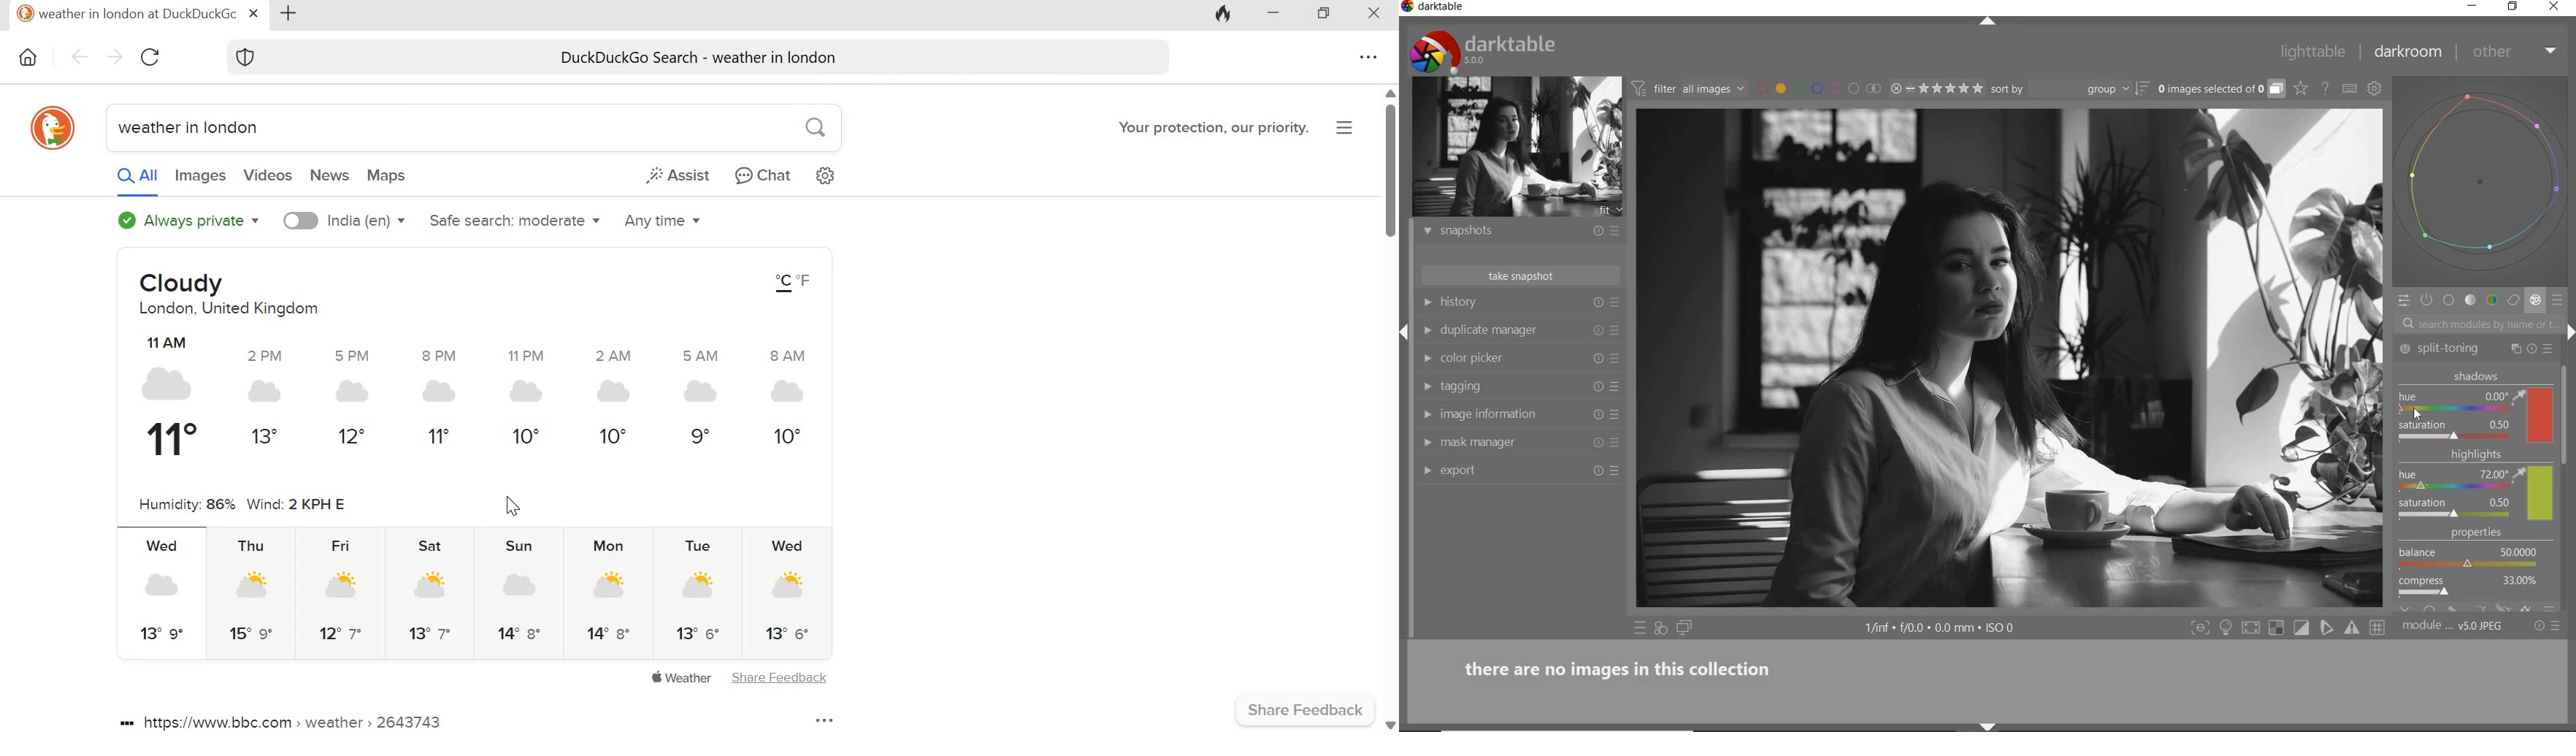 Image resolution: width=2576 pixels, height=756 pixels. I want to click on reset, so click(1595, 233).